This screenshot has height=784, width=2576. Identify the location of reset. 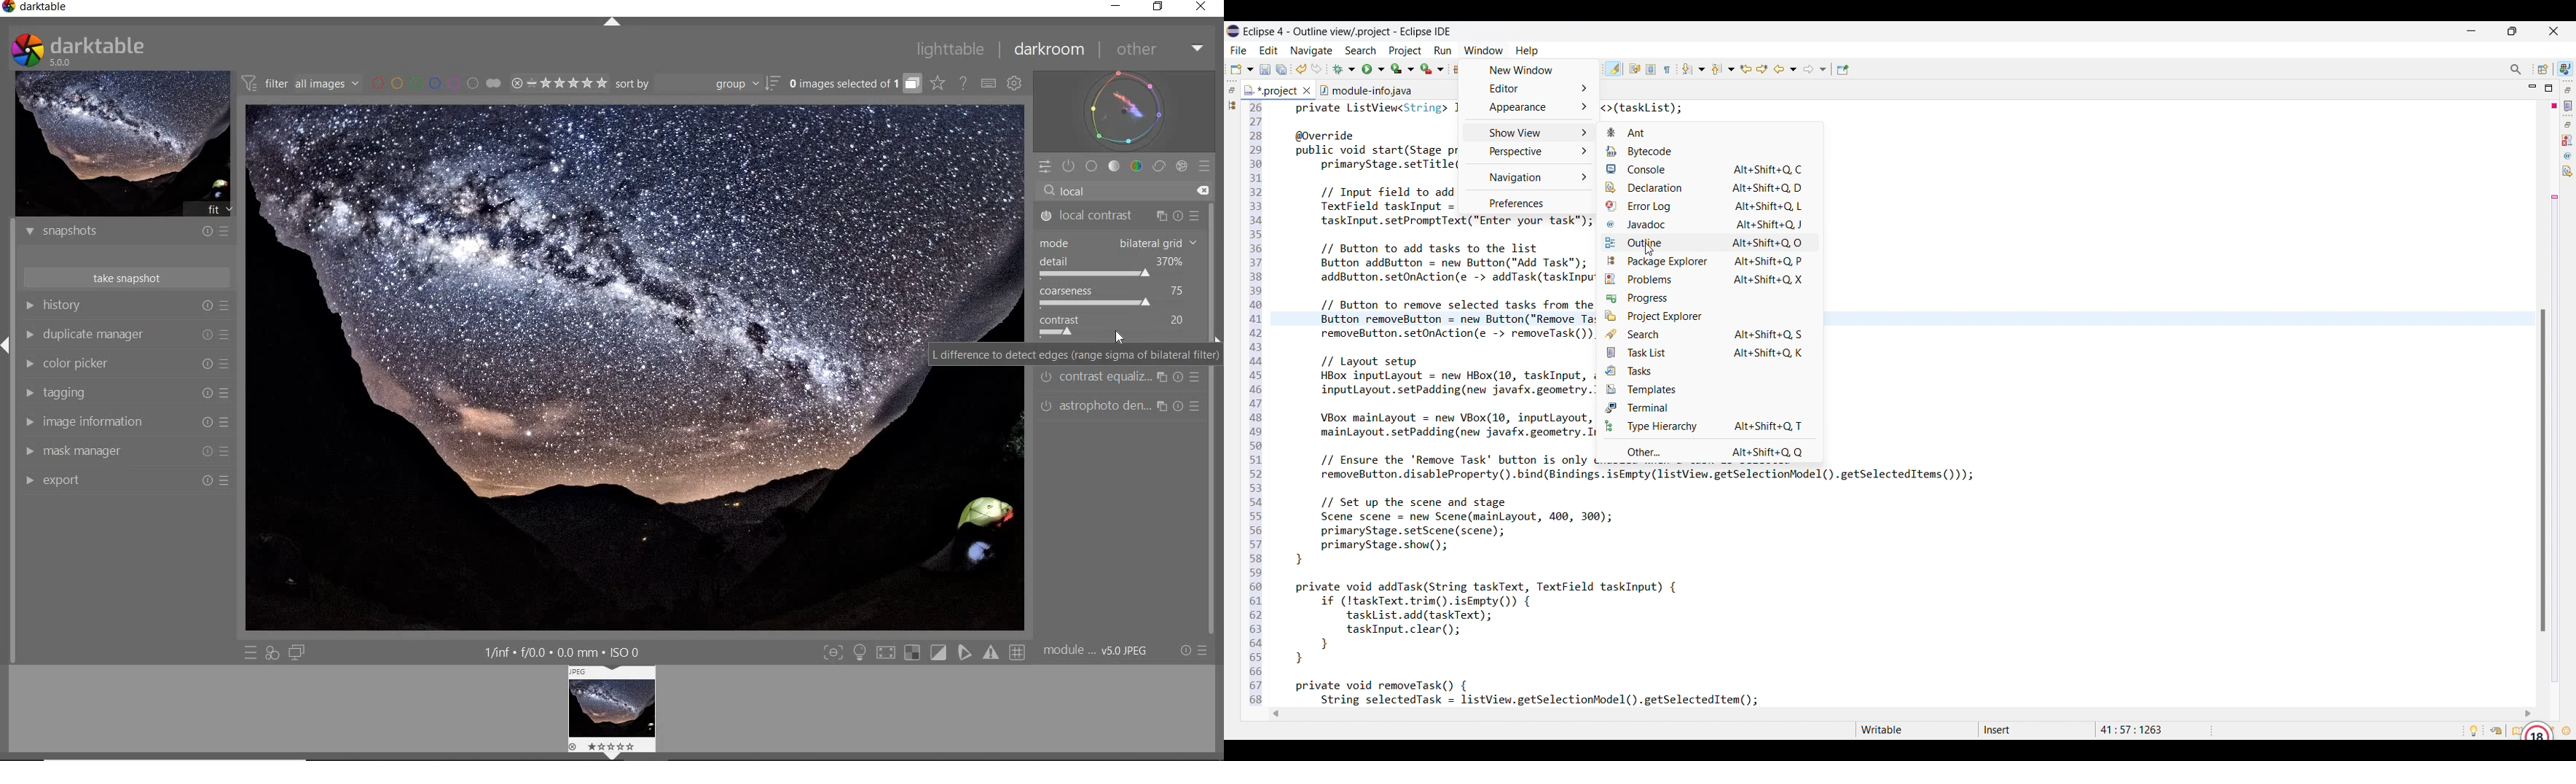
(205, 332).